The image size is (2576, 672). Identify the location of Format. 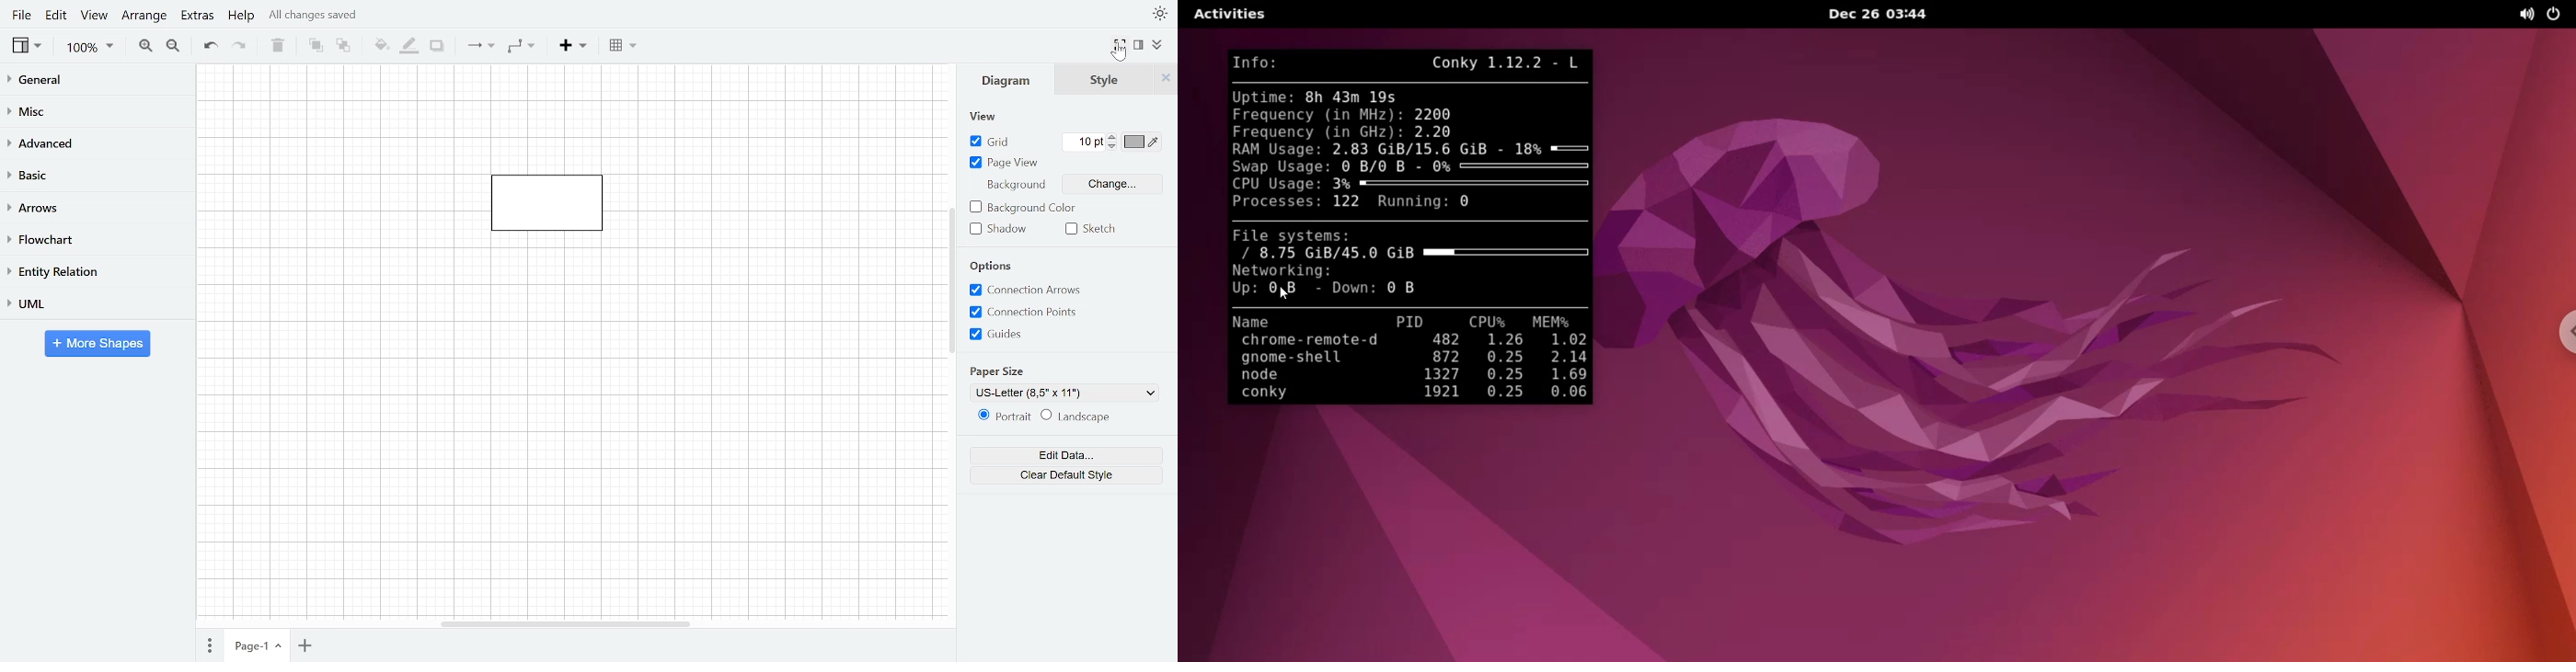
(1143, 46).